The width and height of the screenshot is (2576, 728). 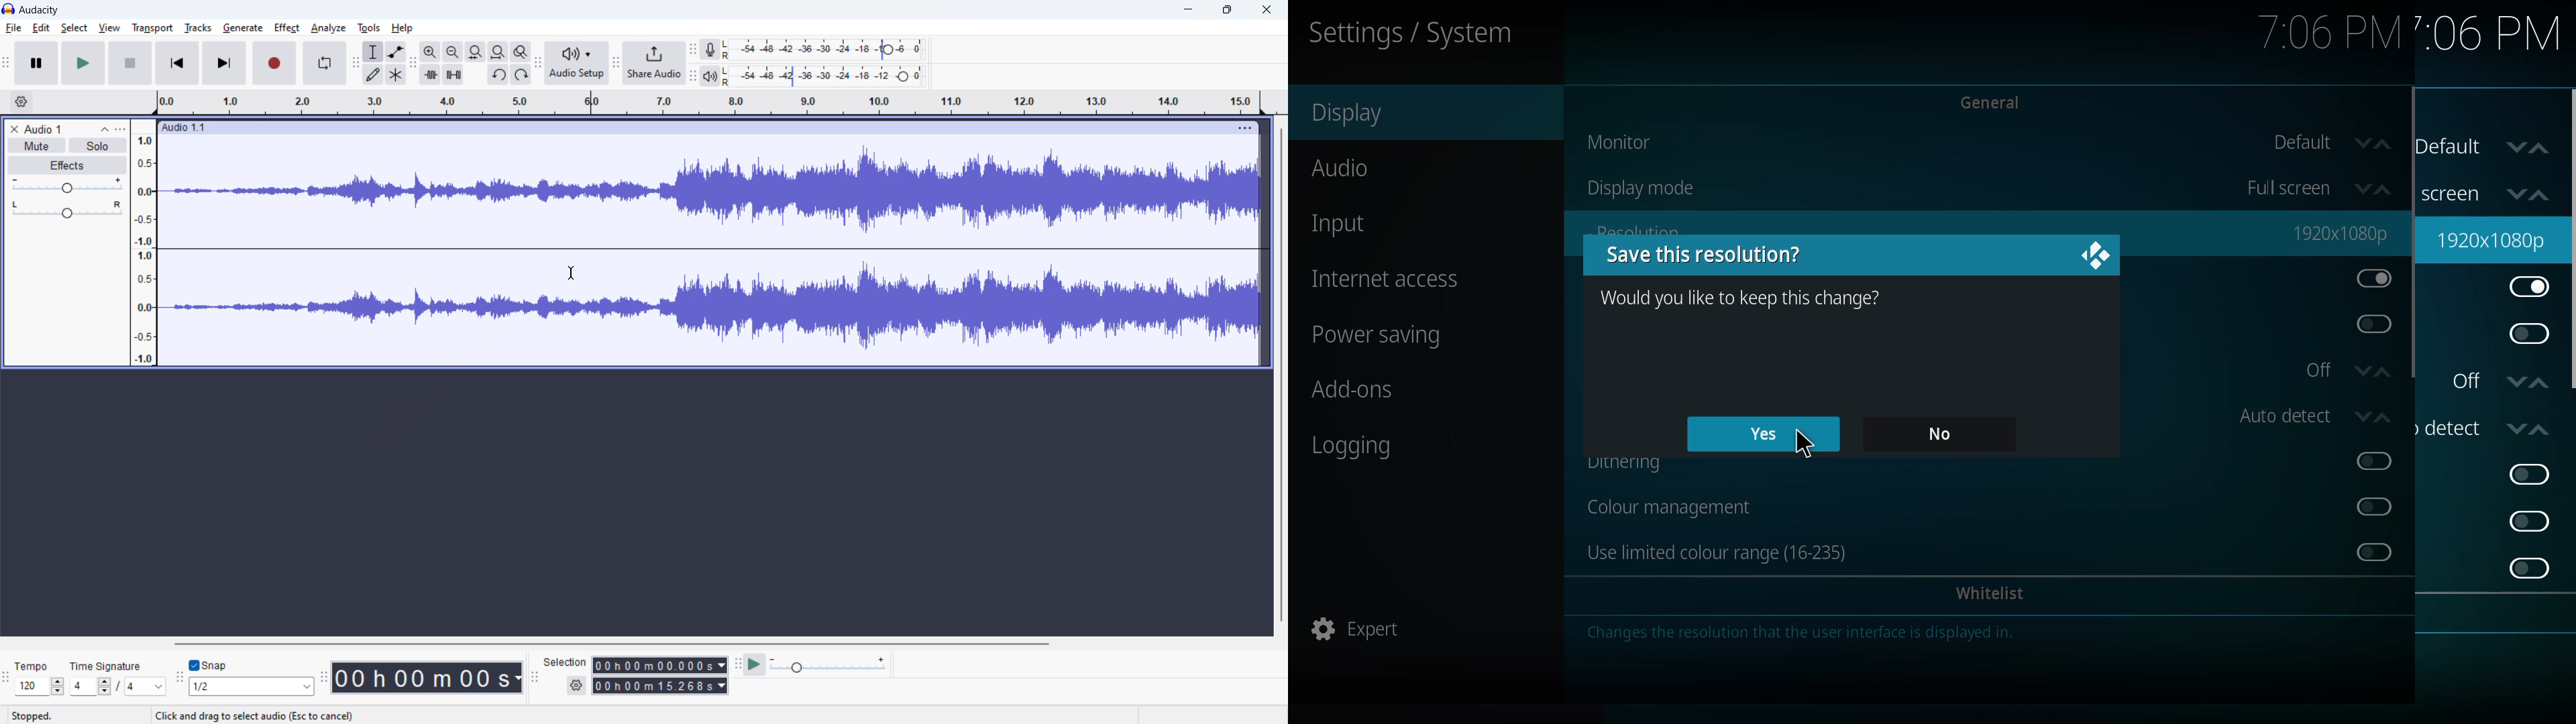 I want to click on whitelist, so click(x=1994, y=596).